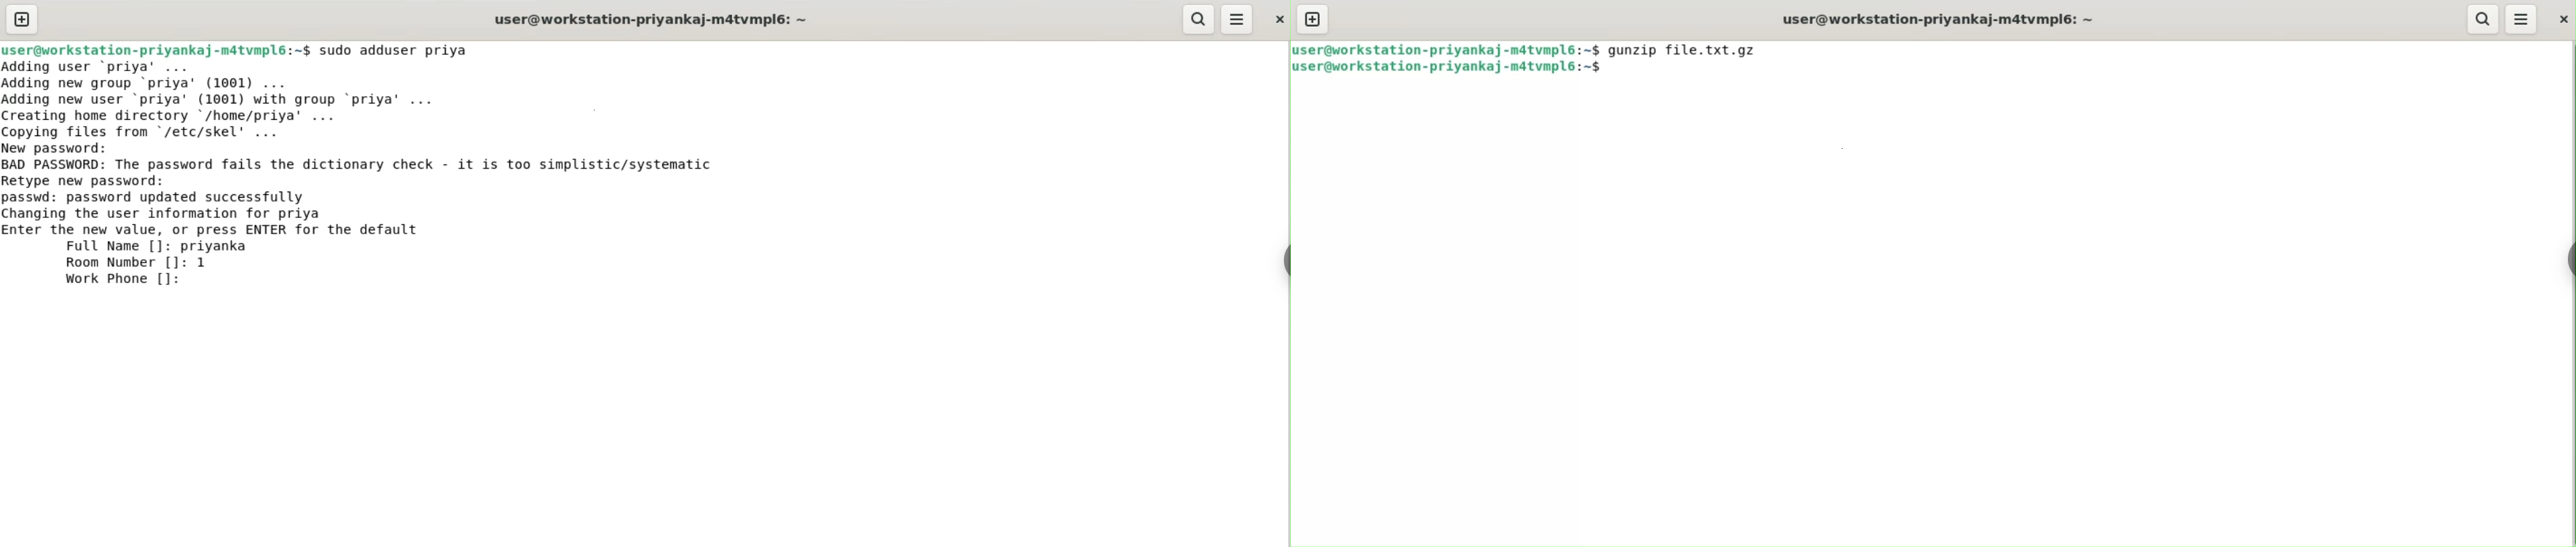 The height and width of the screenshot is (560, 2576). I want to click on Room Number []: 1, so click(136, 263).